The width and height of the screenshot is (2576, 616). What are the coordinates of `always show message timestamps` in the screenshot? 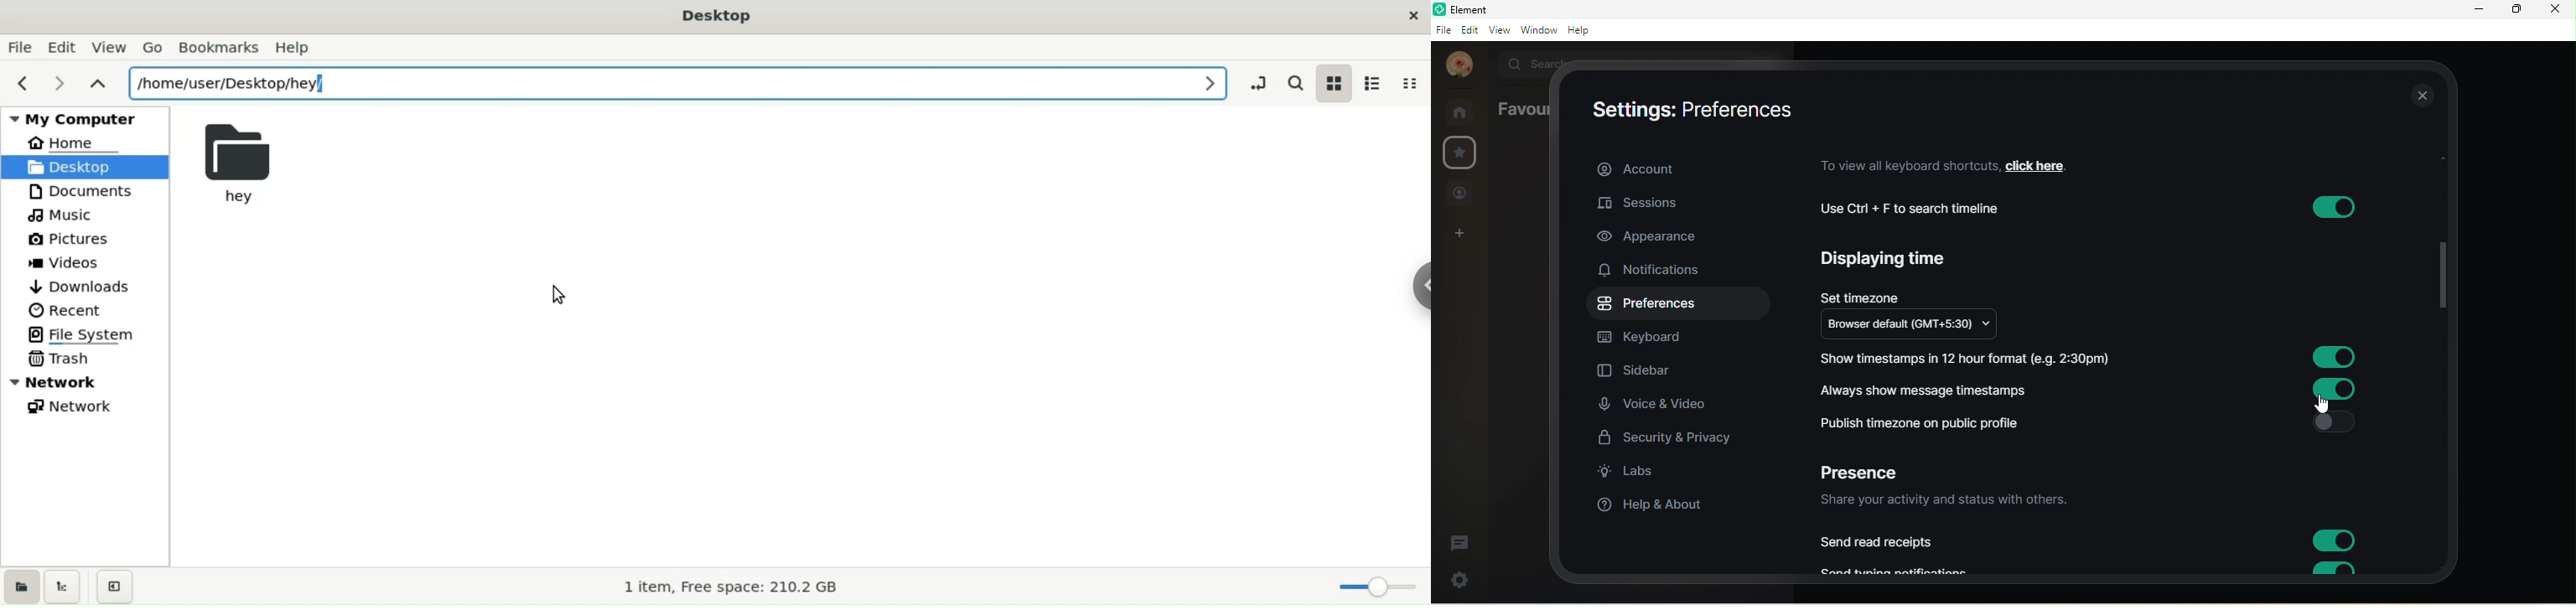 It's located at (1930, 389).